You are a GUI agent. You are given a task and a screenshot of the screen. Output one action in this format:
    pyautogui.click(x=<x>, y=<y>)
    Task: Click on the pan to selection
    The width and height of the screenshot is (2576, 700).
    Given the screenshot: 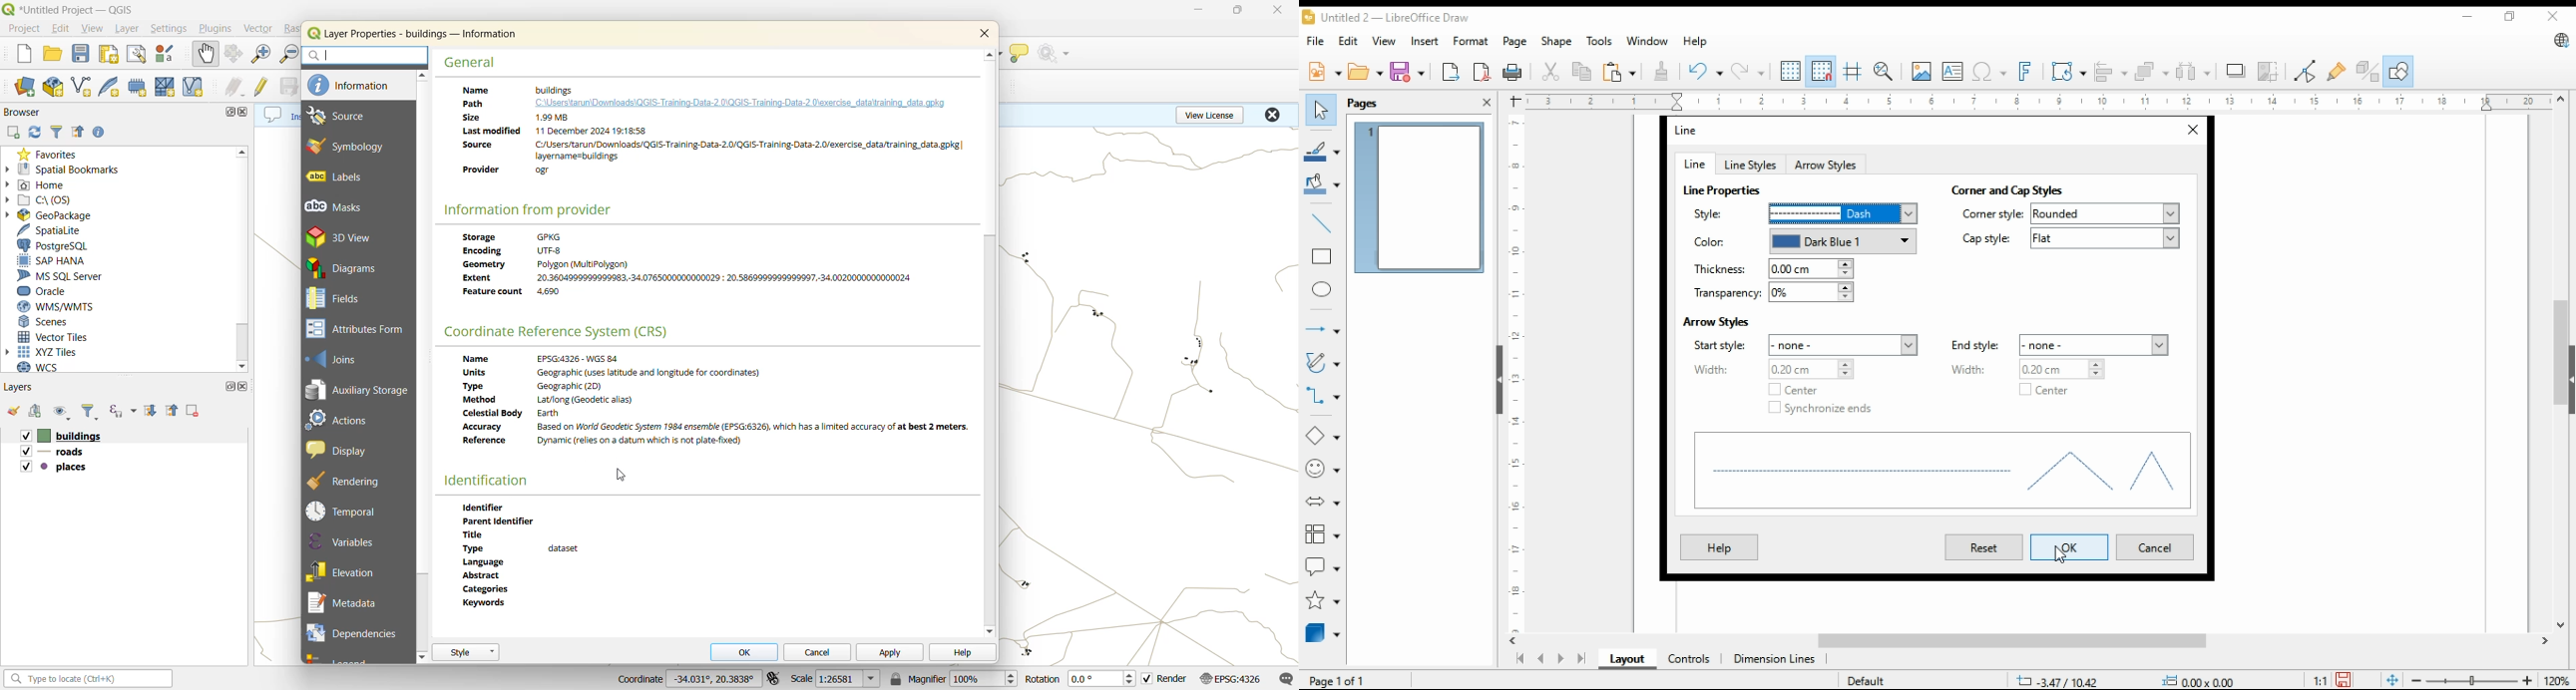 What is the action you would take?
    pyautogui.click(x=236, y=53)
    